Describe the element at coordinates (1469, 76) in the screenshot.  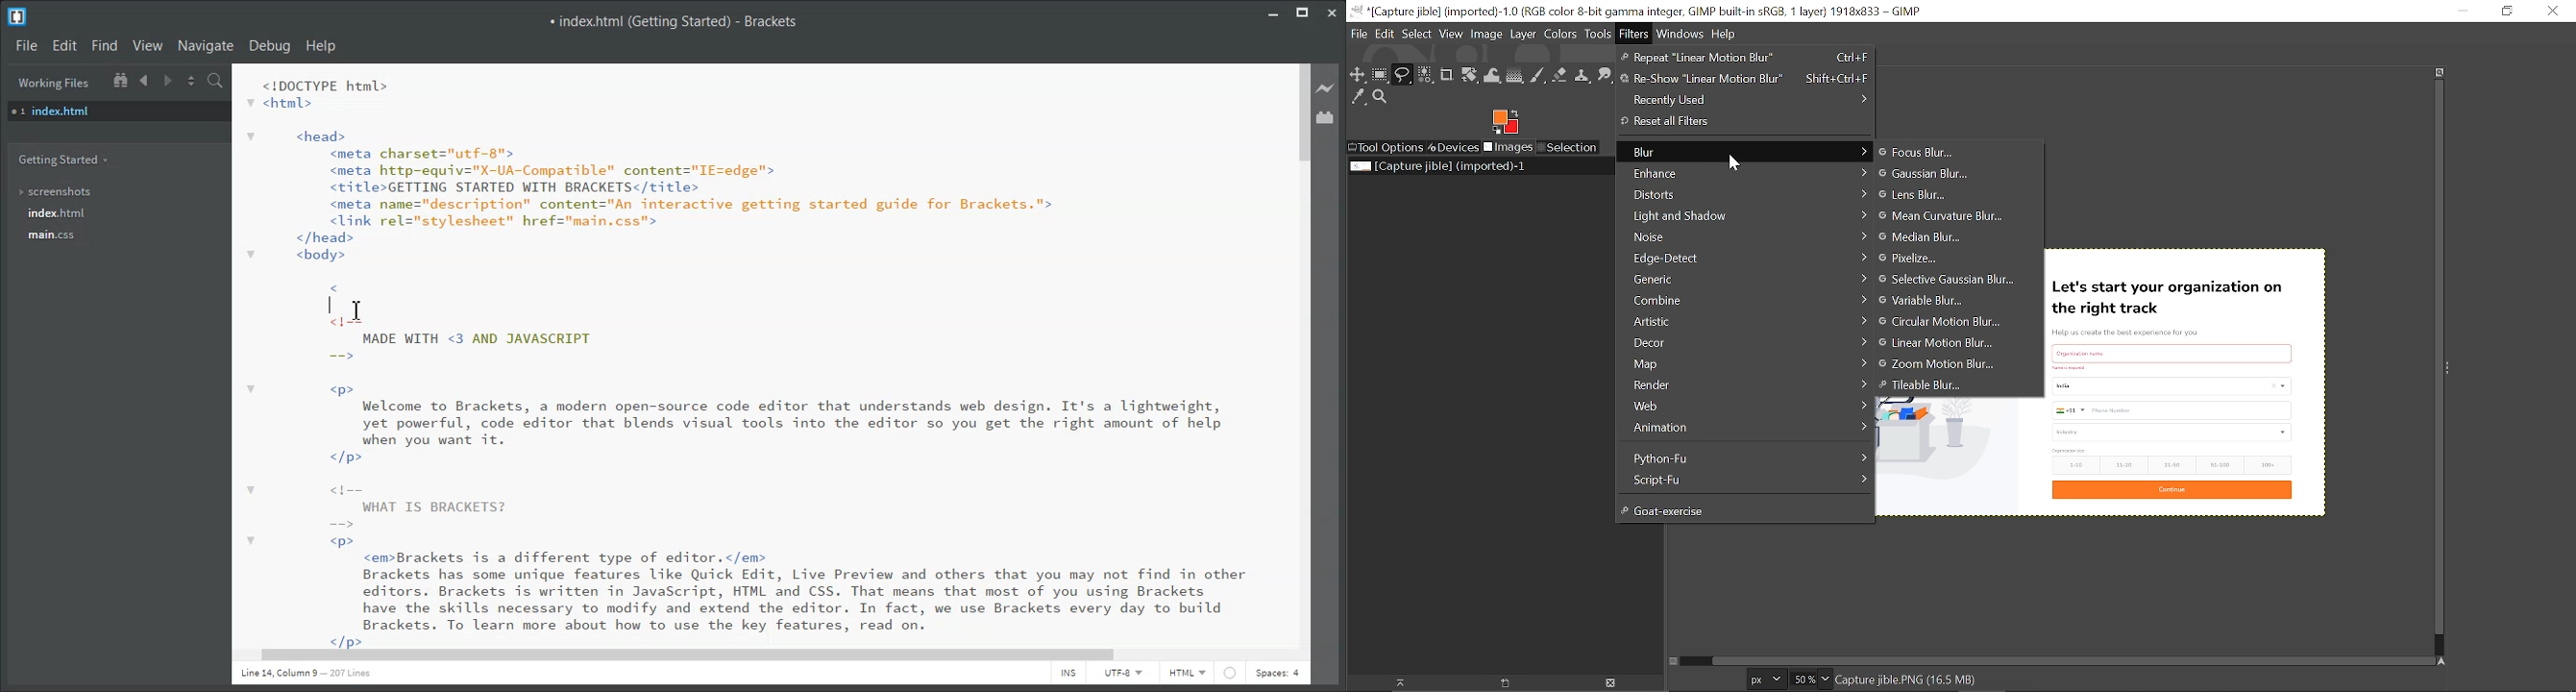
I see `Unified transform tool` at that location.